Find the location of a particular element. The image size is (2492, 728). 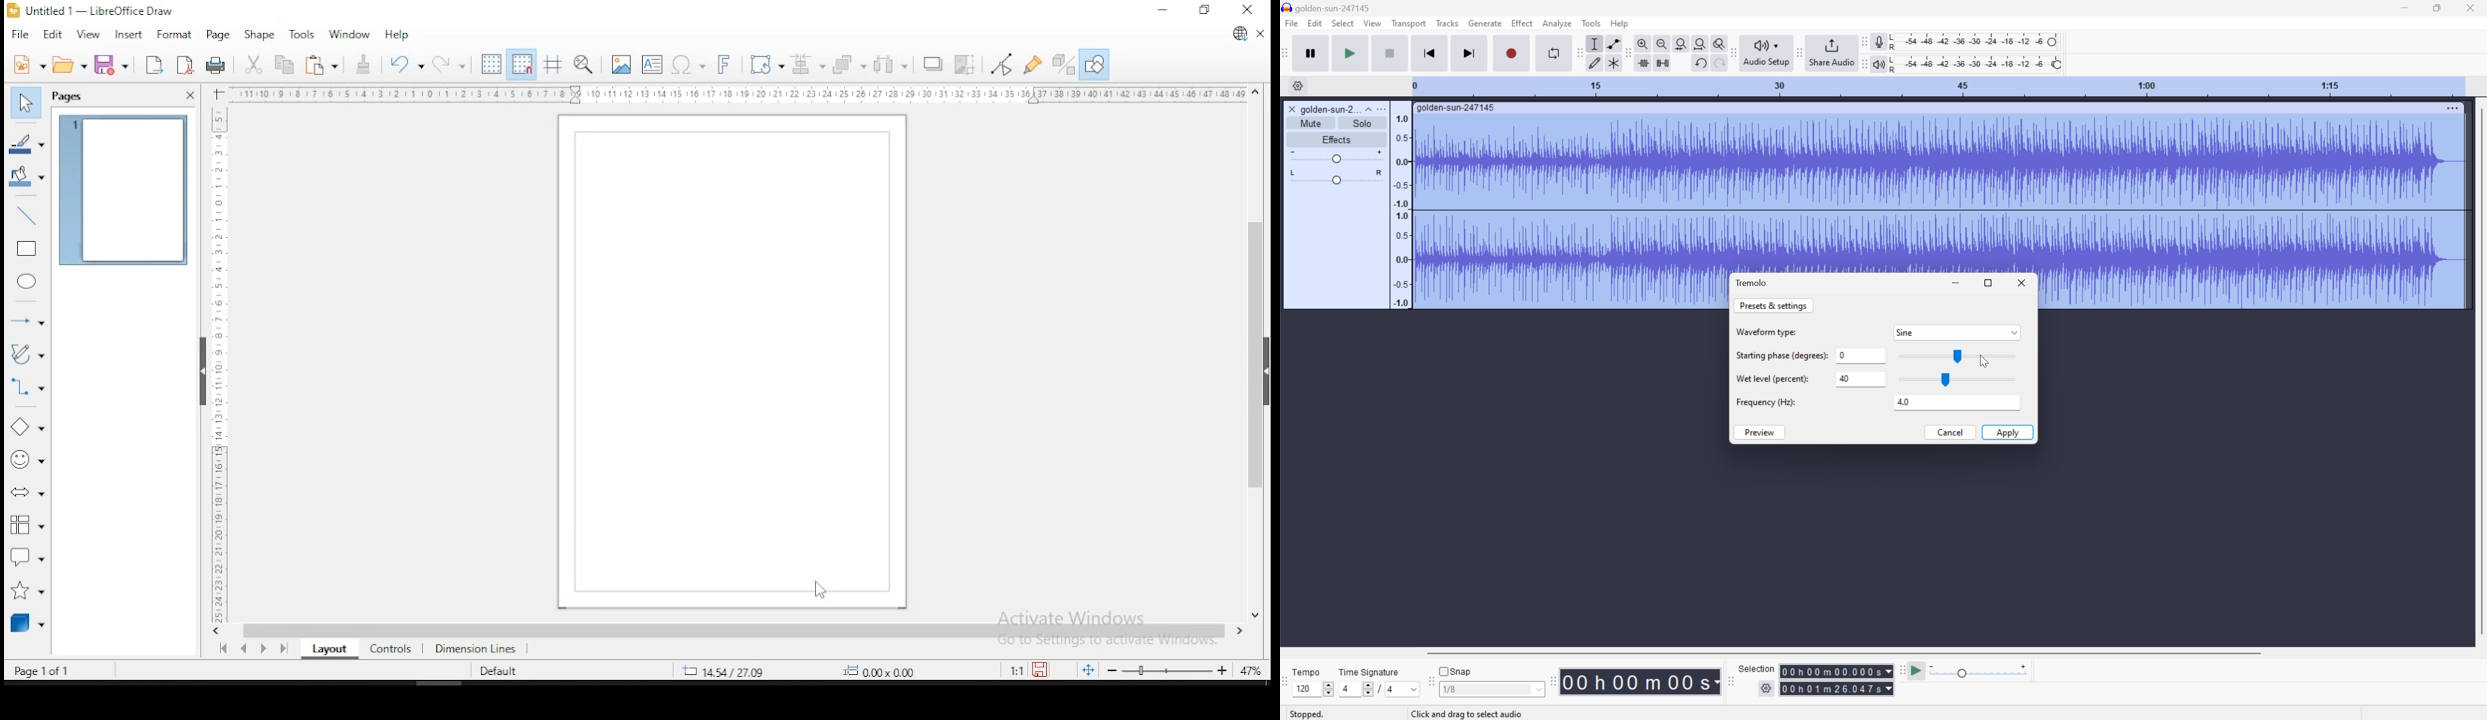

scale is located at coordinates (732, 95).